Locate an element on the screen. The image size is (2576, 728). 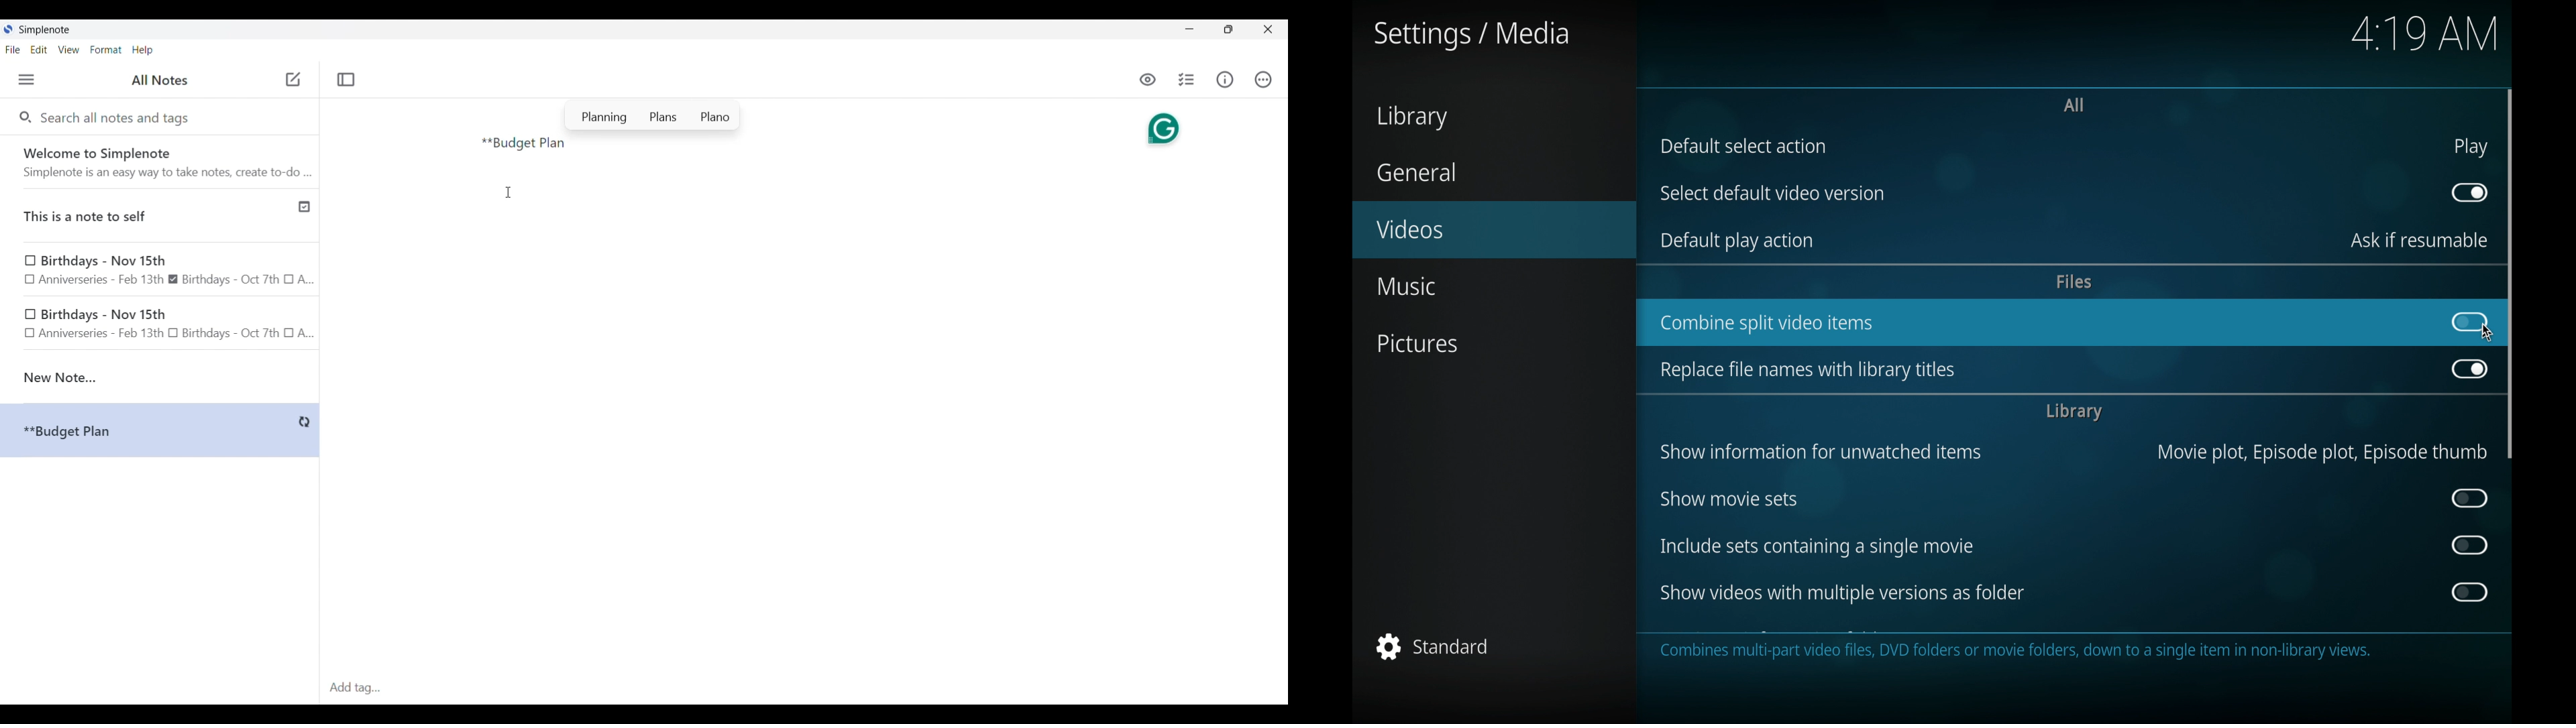
toggle button is located at coordinates (2471, 545).